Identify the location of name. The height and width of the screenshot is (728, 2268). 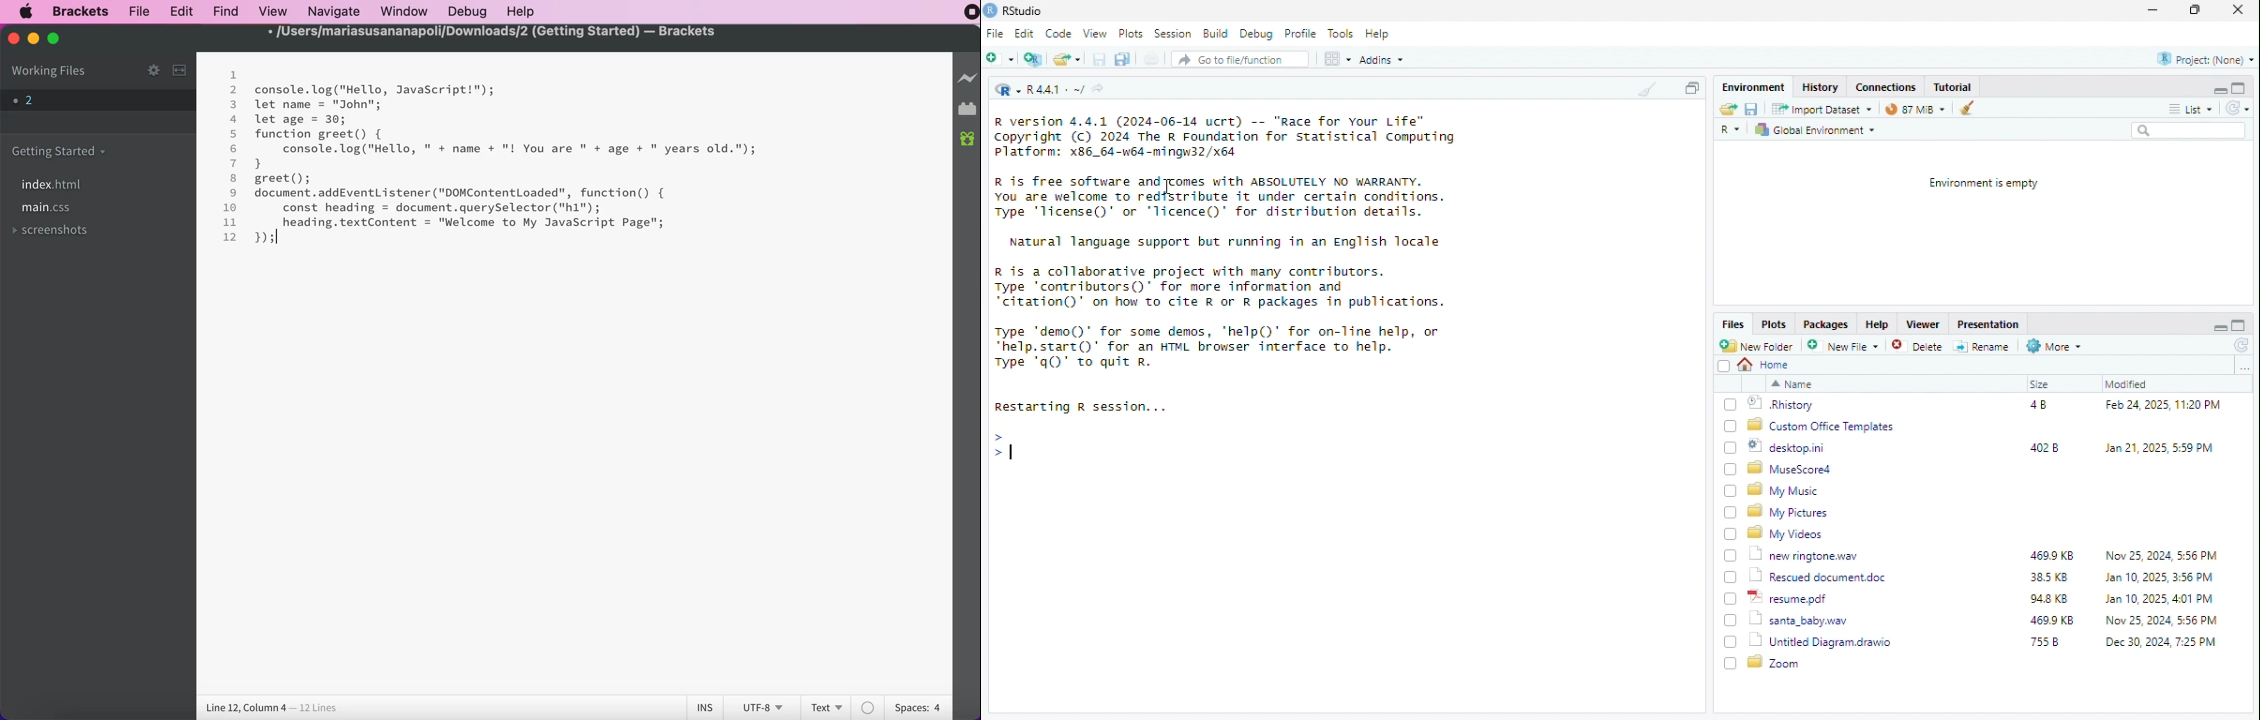
(1792, 384).